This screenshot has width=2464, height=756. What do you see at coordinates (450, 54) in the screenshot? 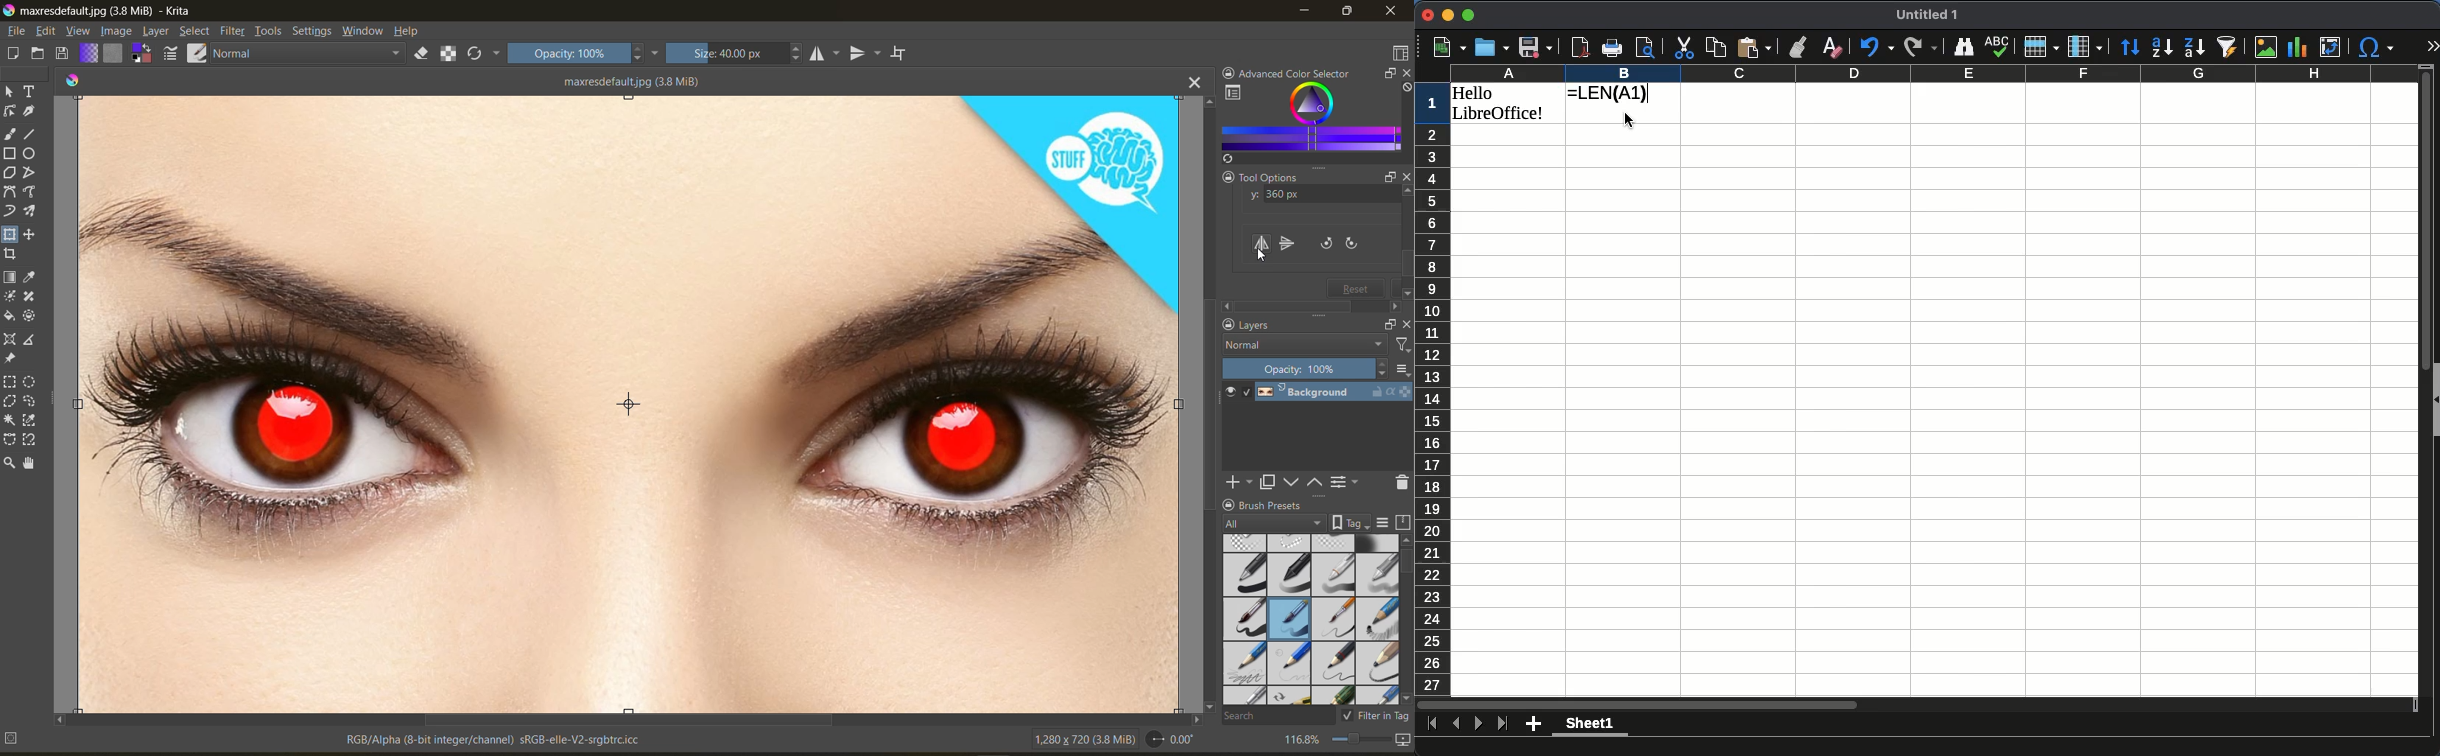
I see `preserve alpha` at bounding box center [450, 54].